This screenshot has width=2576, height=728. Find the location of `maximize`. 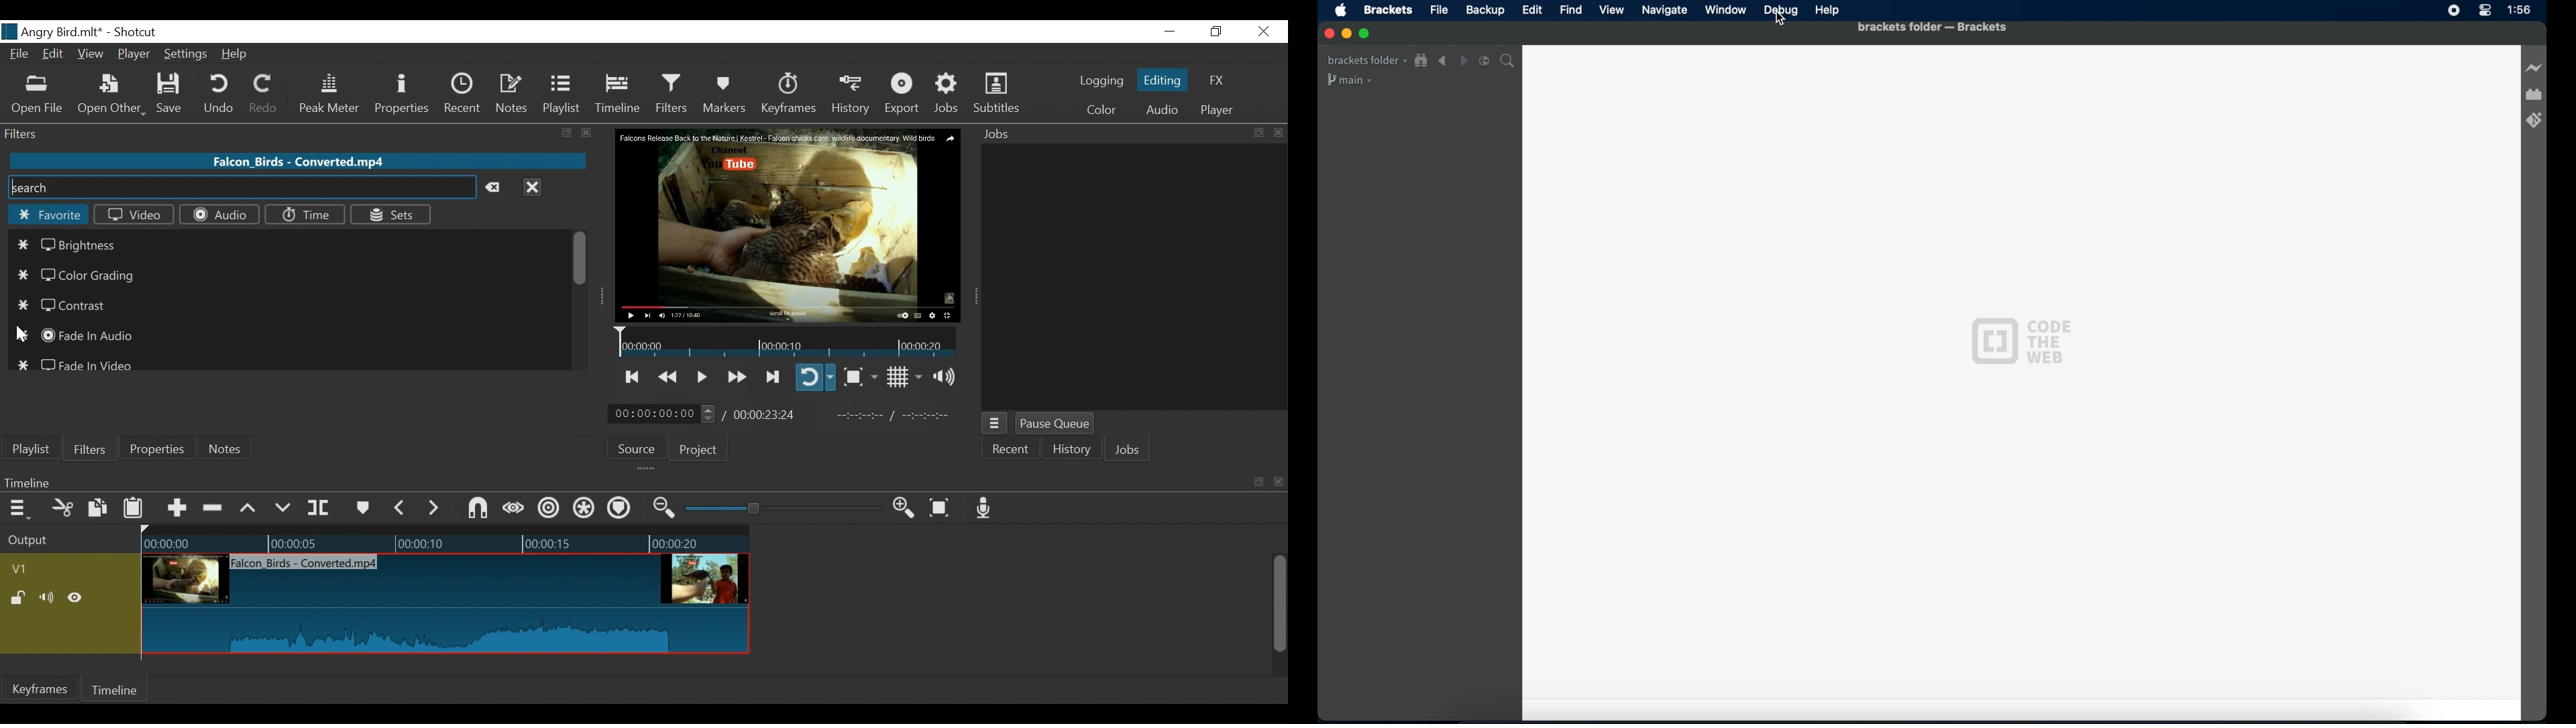

maximize is located at coordinates (1365, 34).